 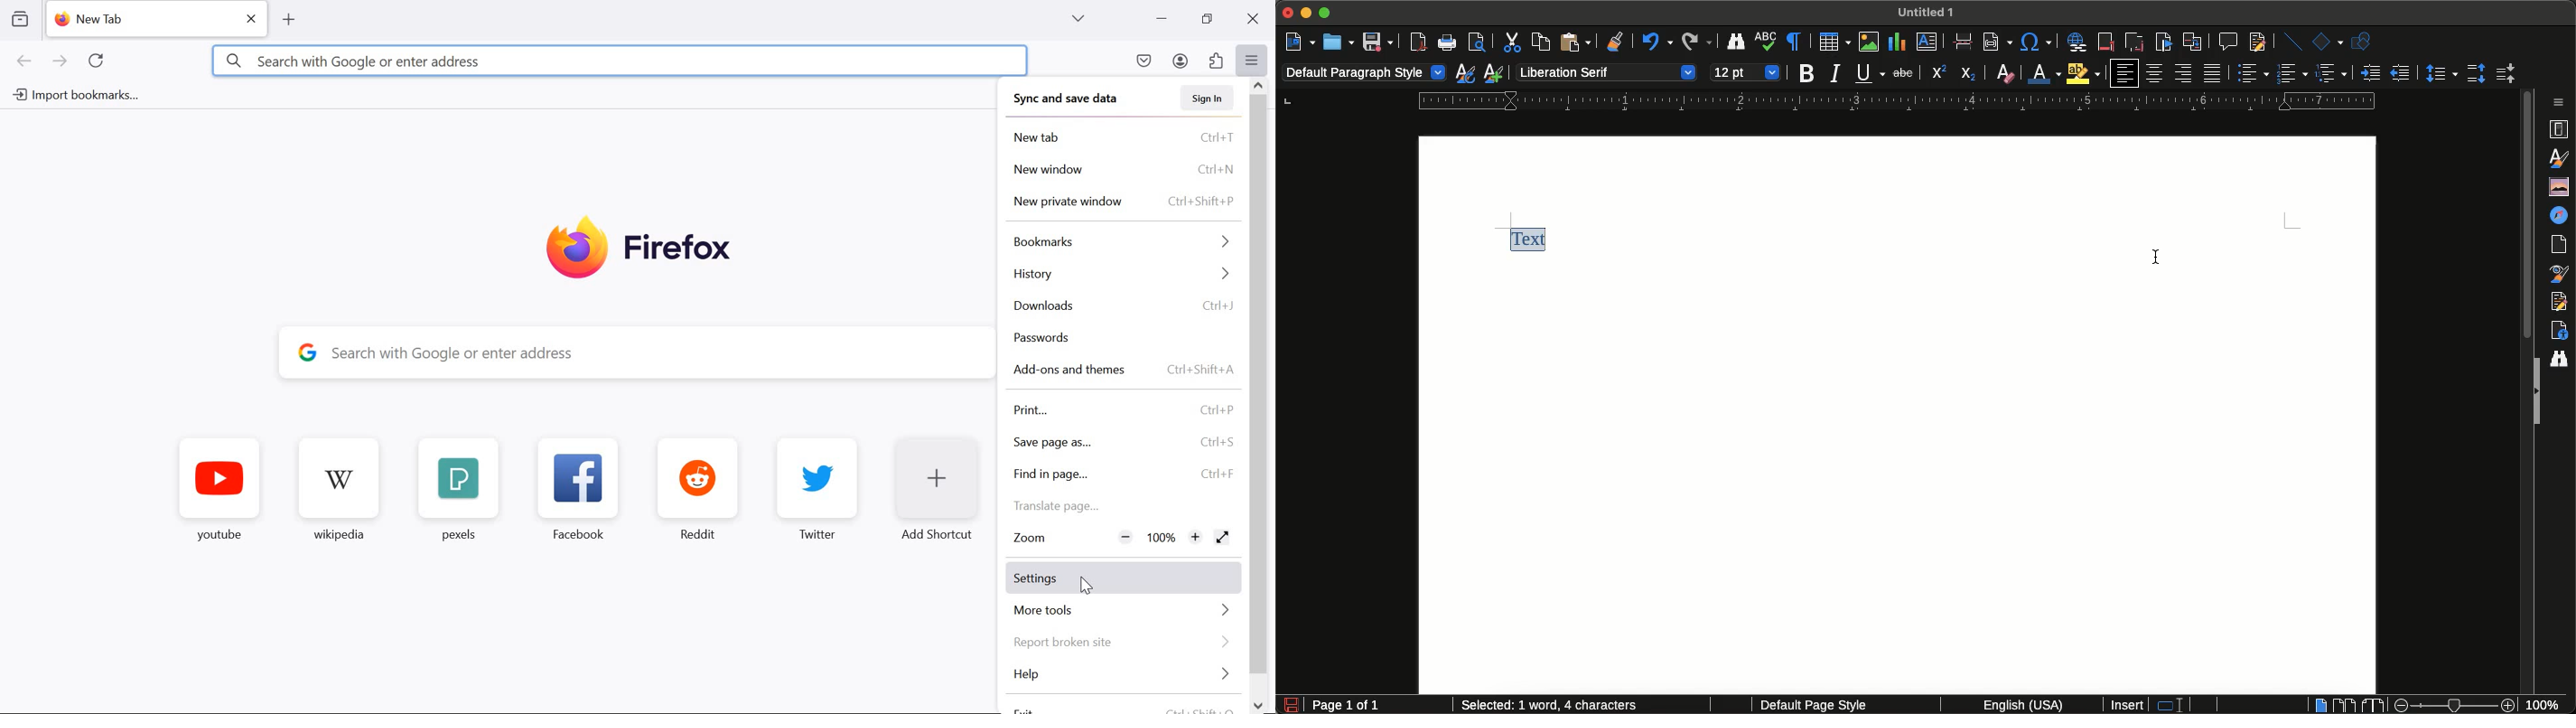 I want to click on Justified, so click(x=2214, y=73).